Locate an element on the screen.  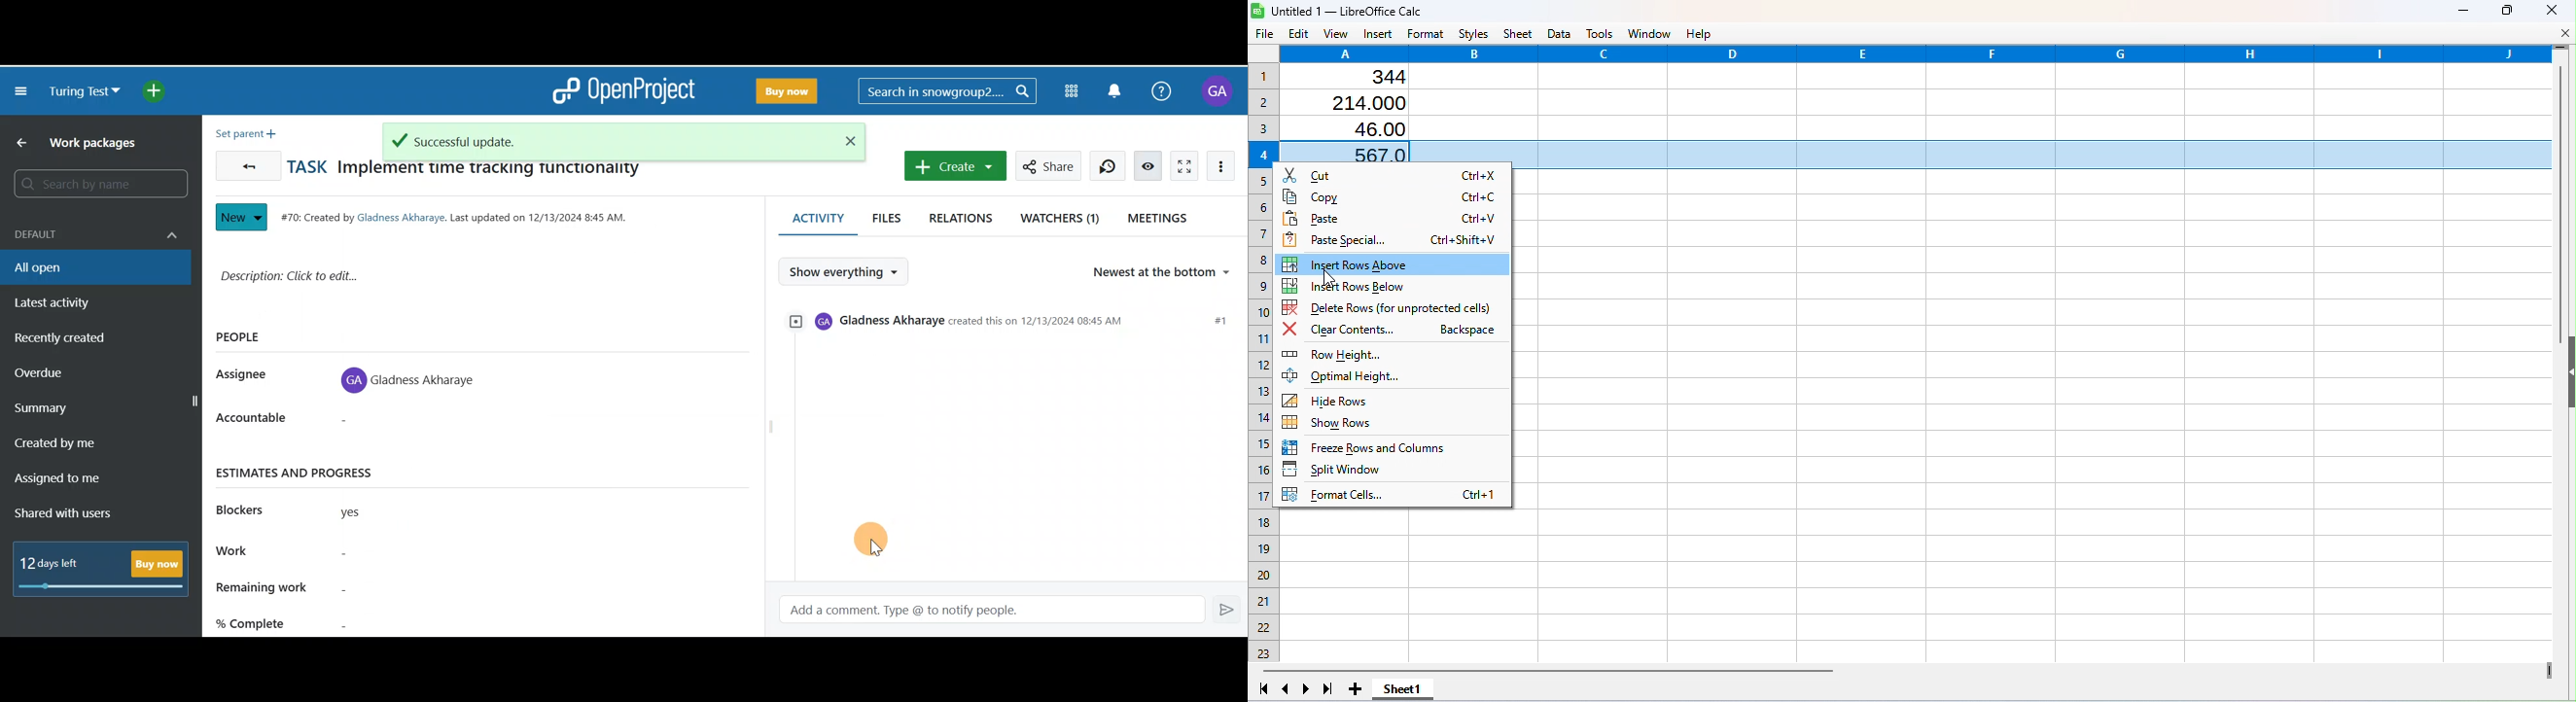
Cursor is located at coordinates (884, 535).